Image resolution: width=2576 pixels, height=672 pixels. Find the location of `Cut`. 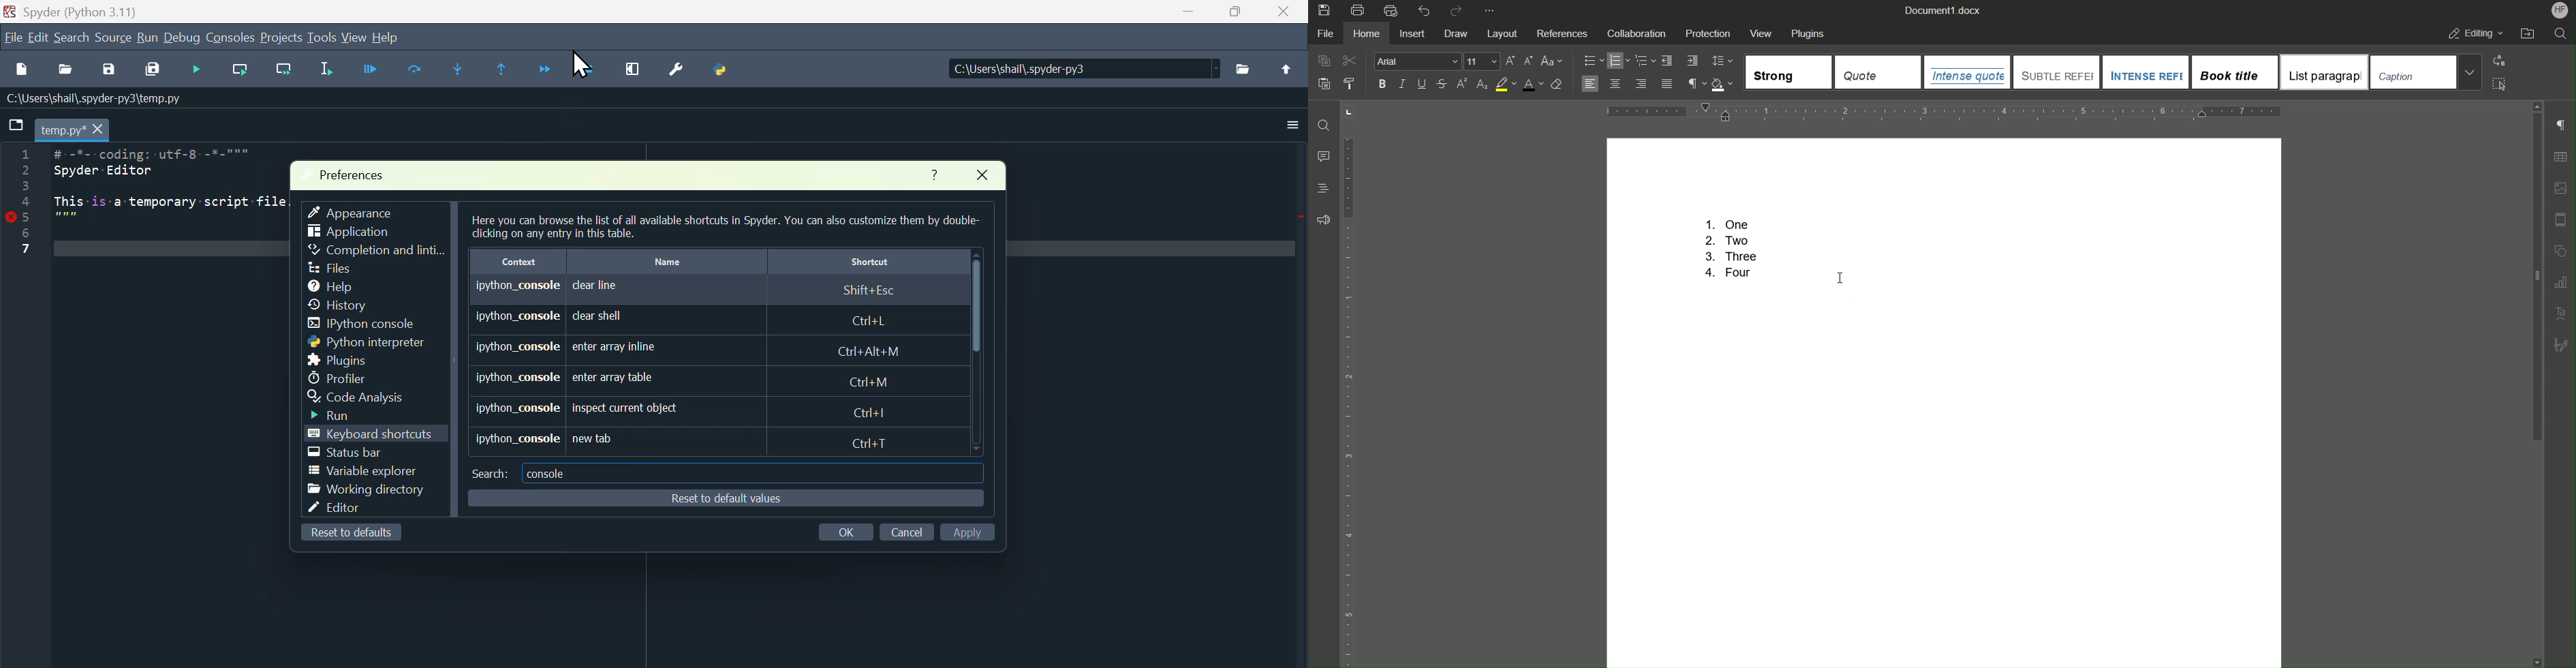

Cut is located at coordinates (1350, 61).